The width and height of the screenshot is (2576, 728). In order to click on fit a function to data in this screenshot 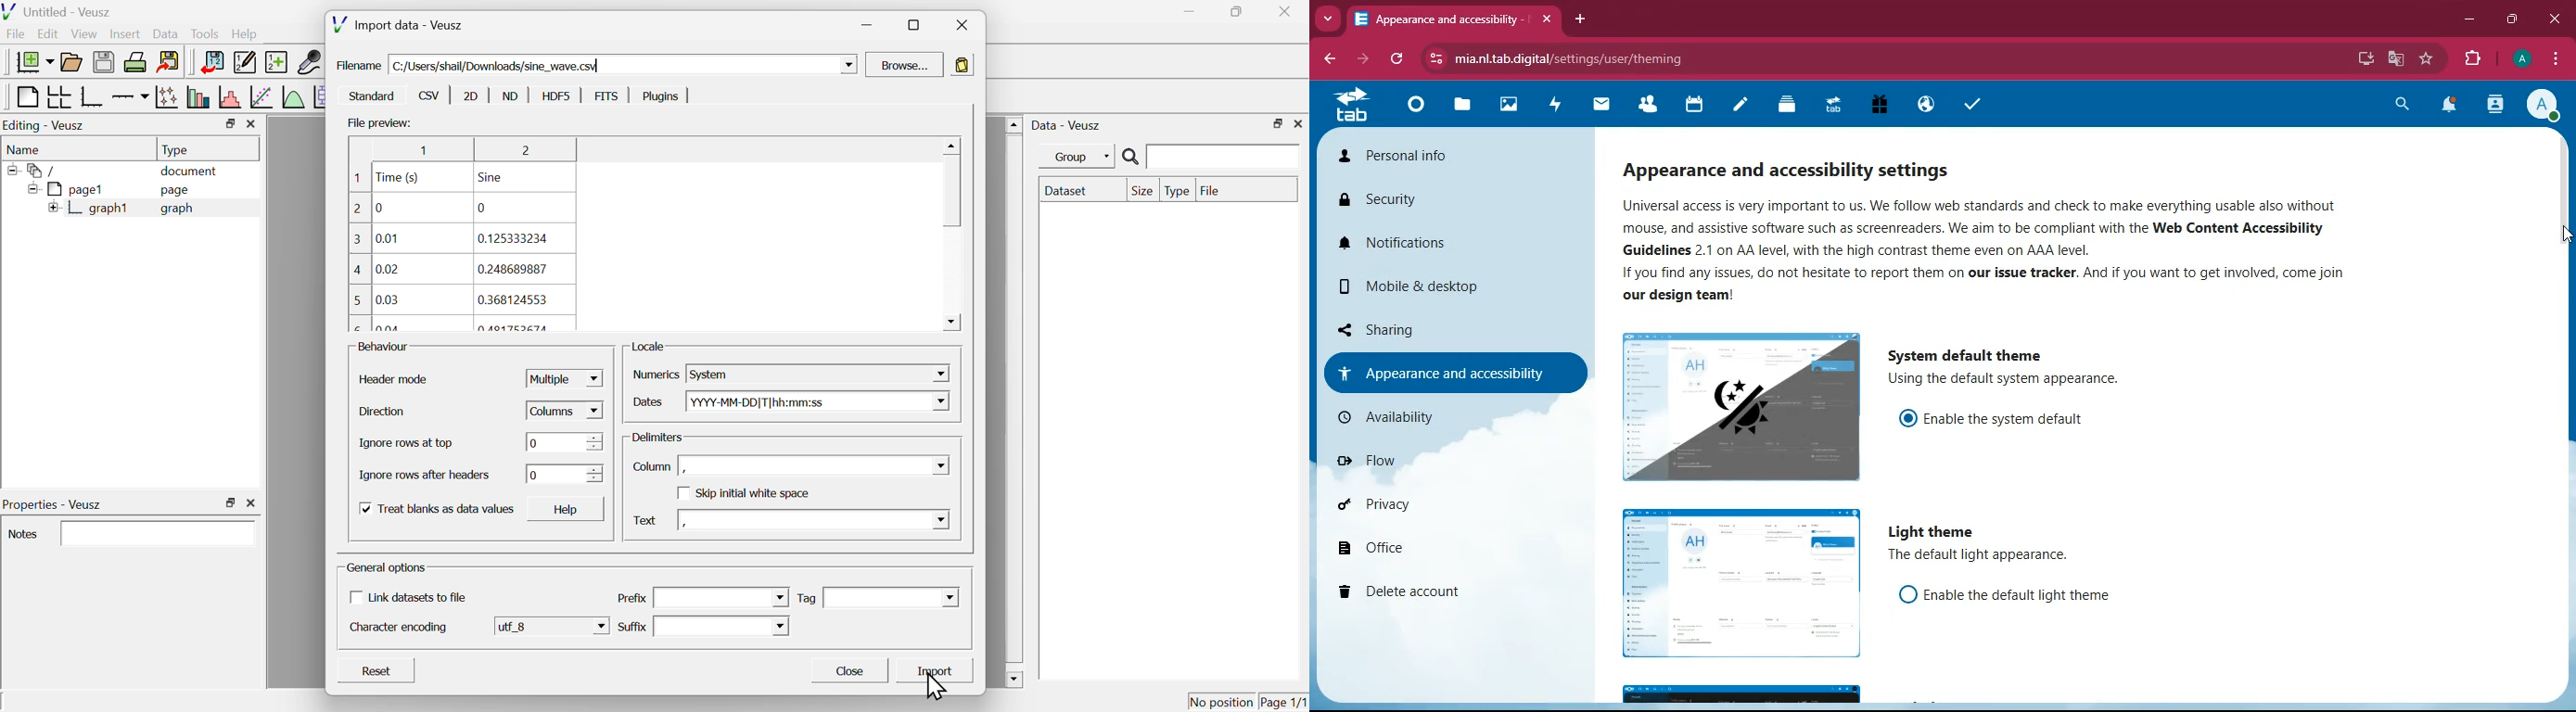, I will do `click(261, 98)`.